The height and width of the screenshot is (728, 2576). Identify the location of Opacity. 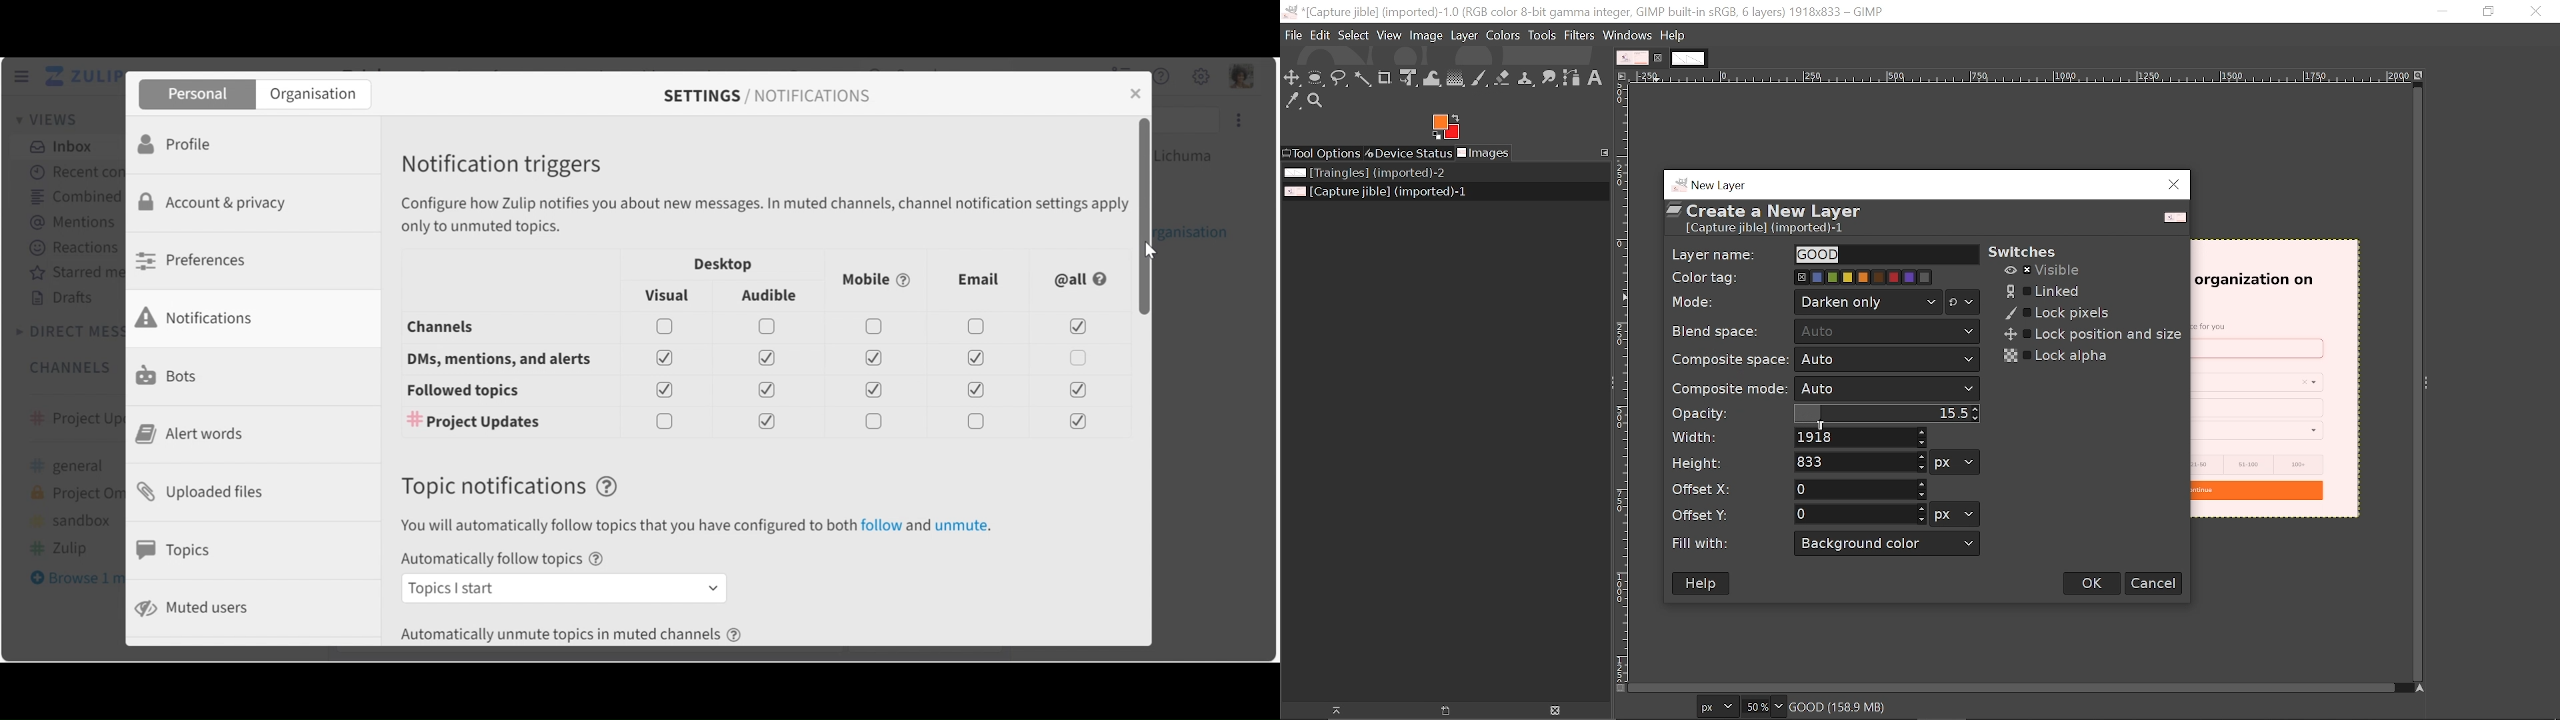
(1884, 415).